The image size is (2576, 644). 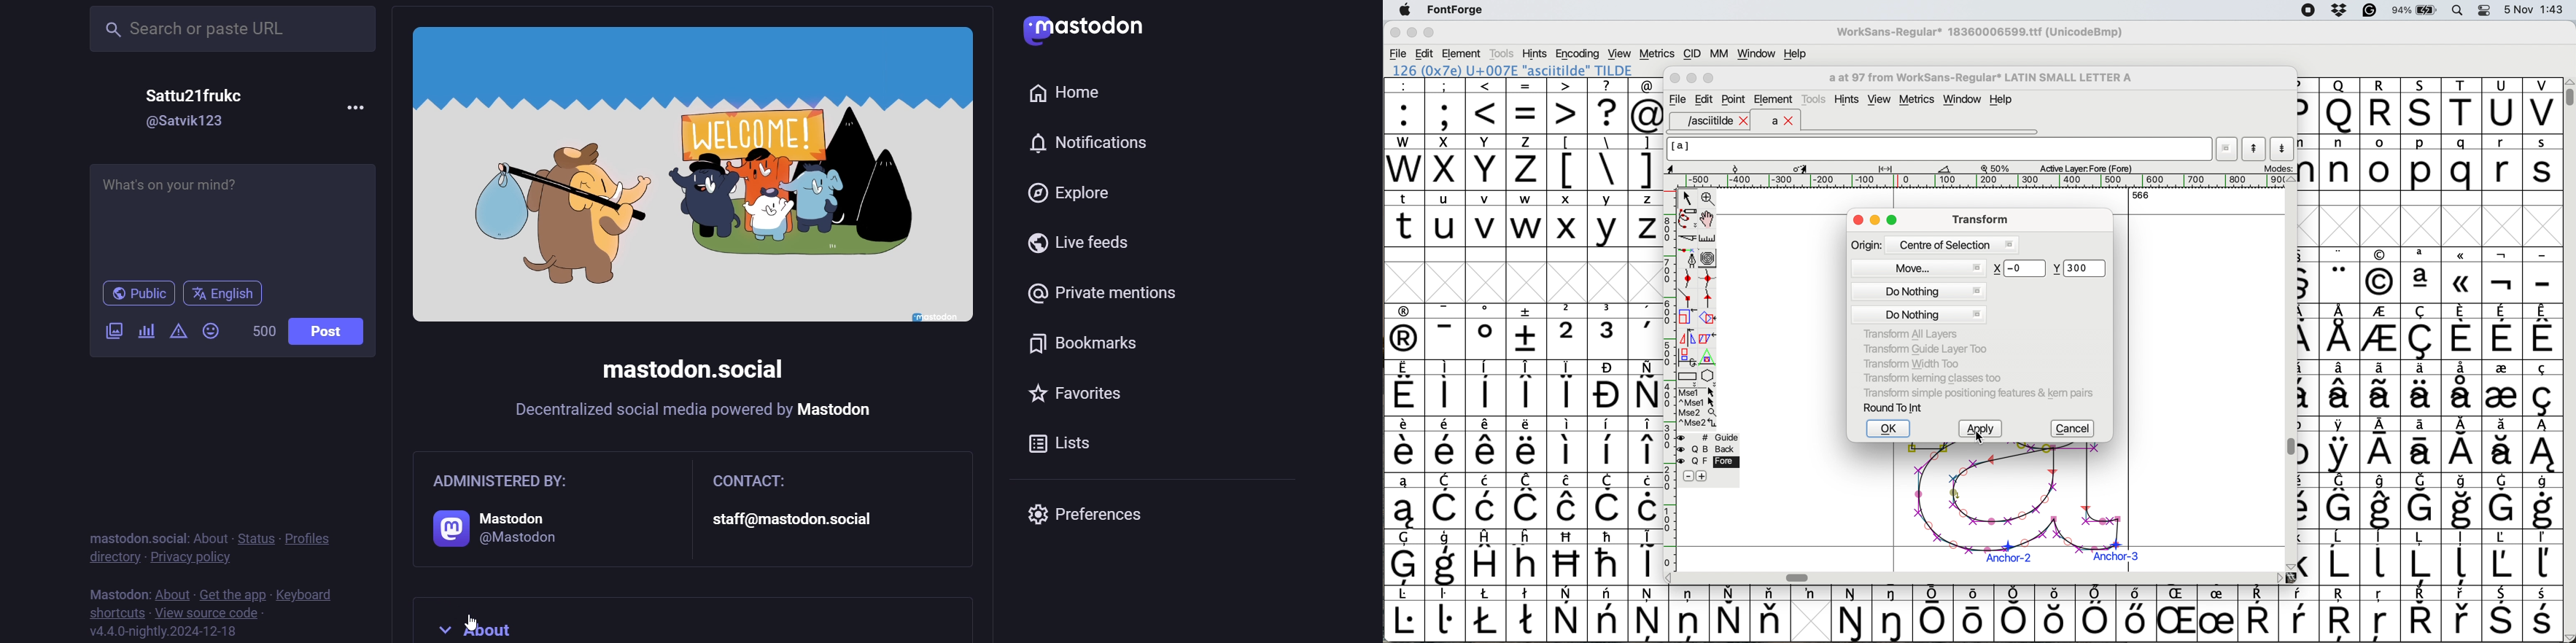 What do you see at coordinates (1405, 10) in the screenshot?
I see `system logo` at bounding box center [1405, 10].